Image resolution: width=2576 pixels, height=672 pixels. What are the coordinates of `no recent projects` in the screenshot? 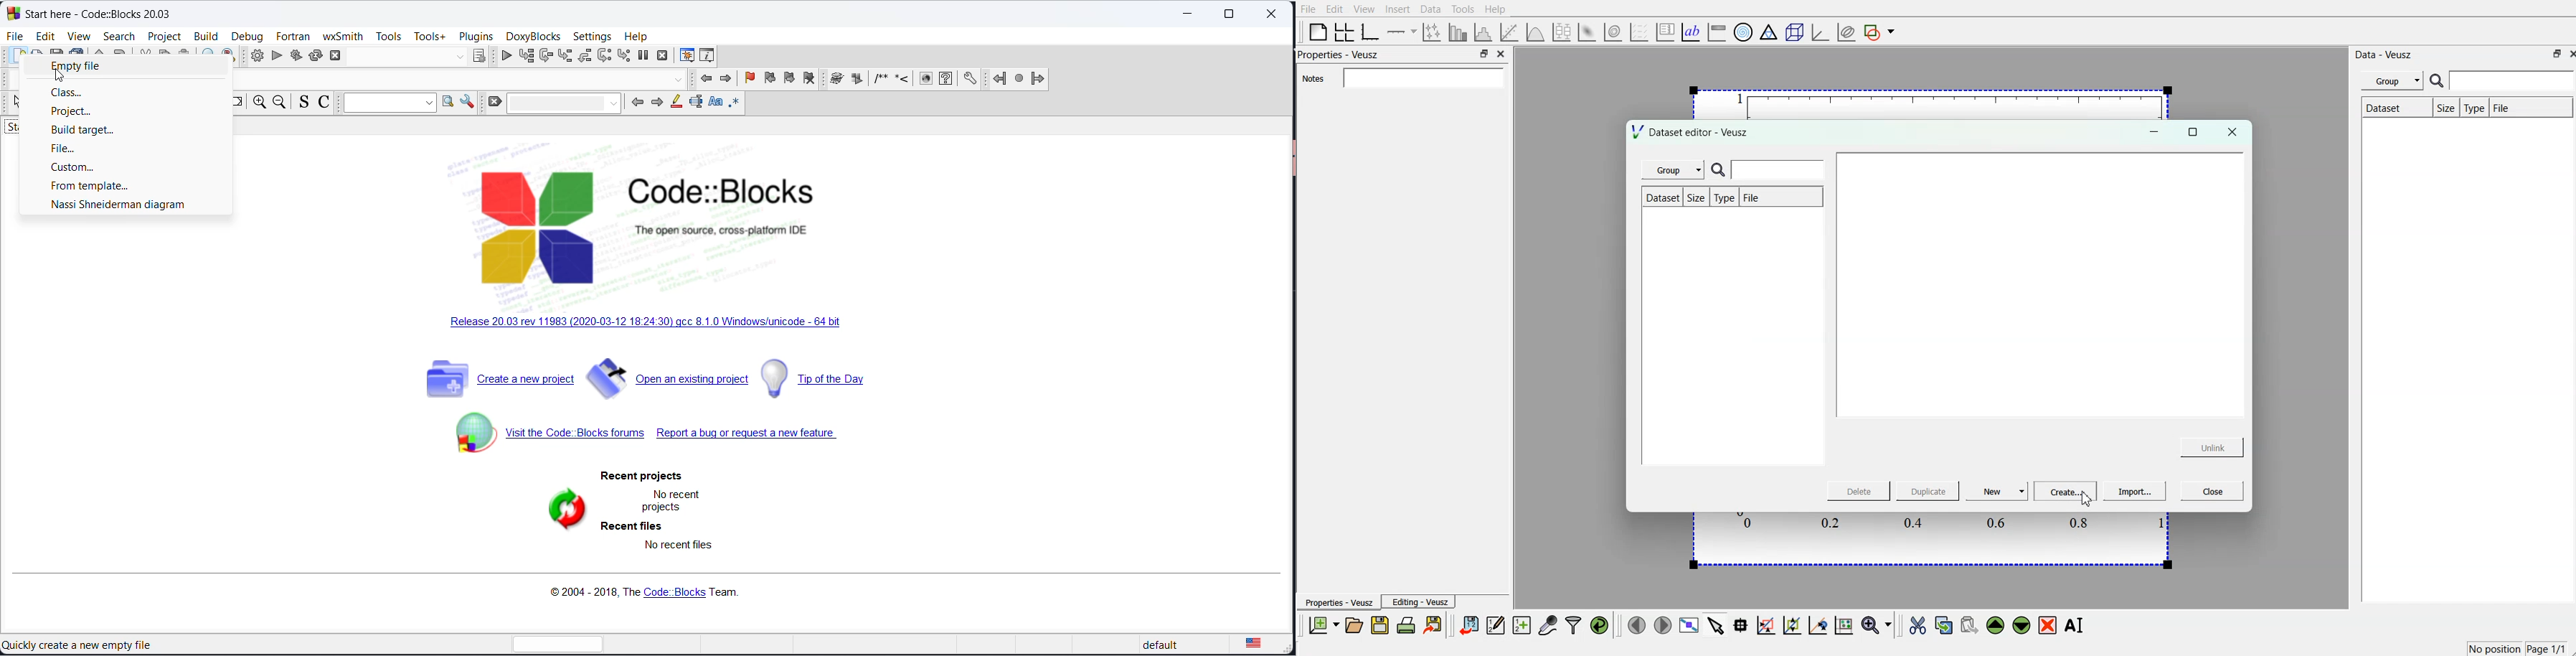 It's located at (674, 502).